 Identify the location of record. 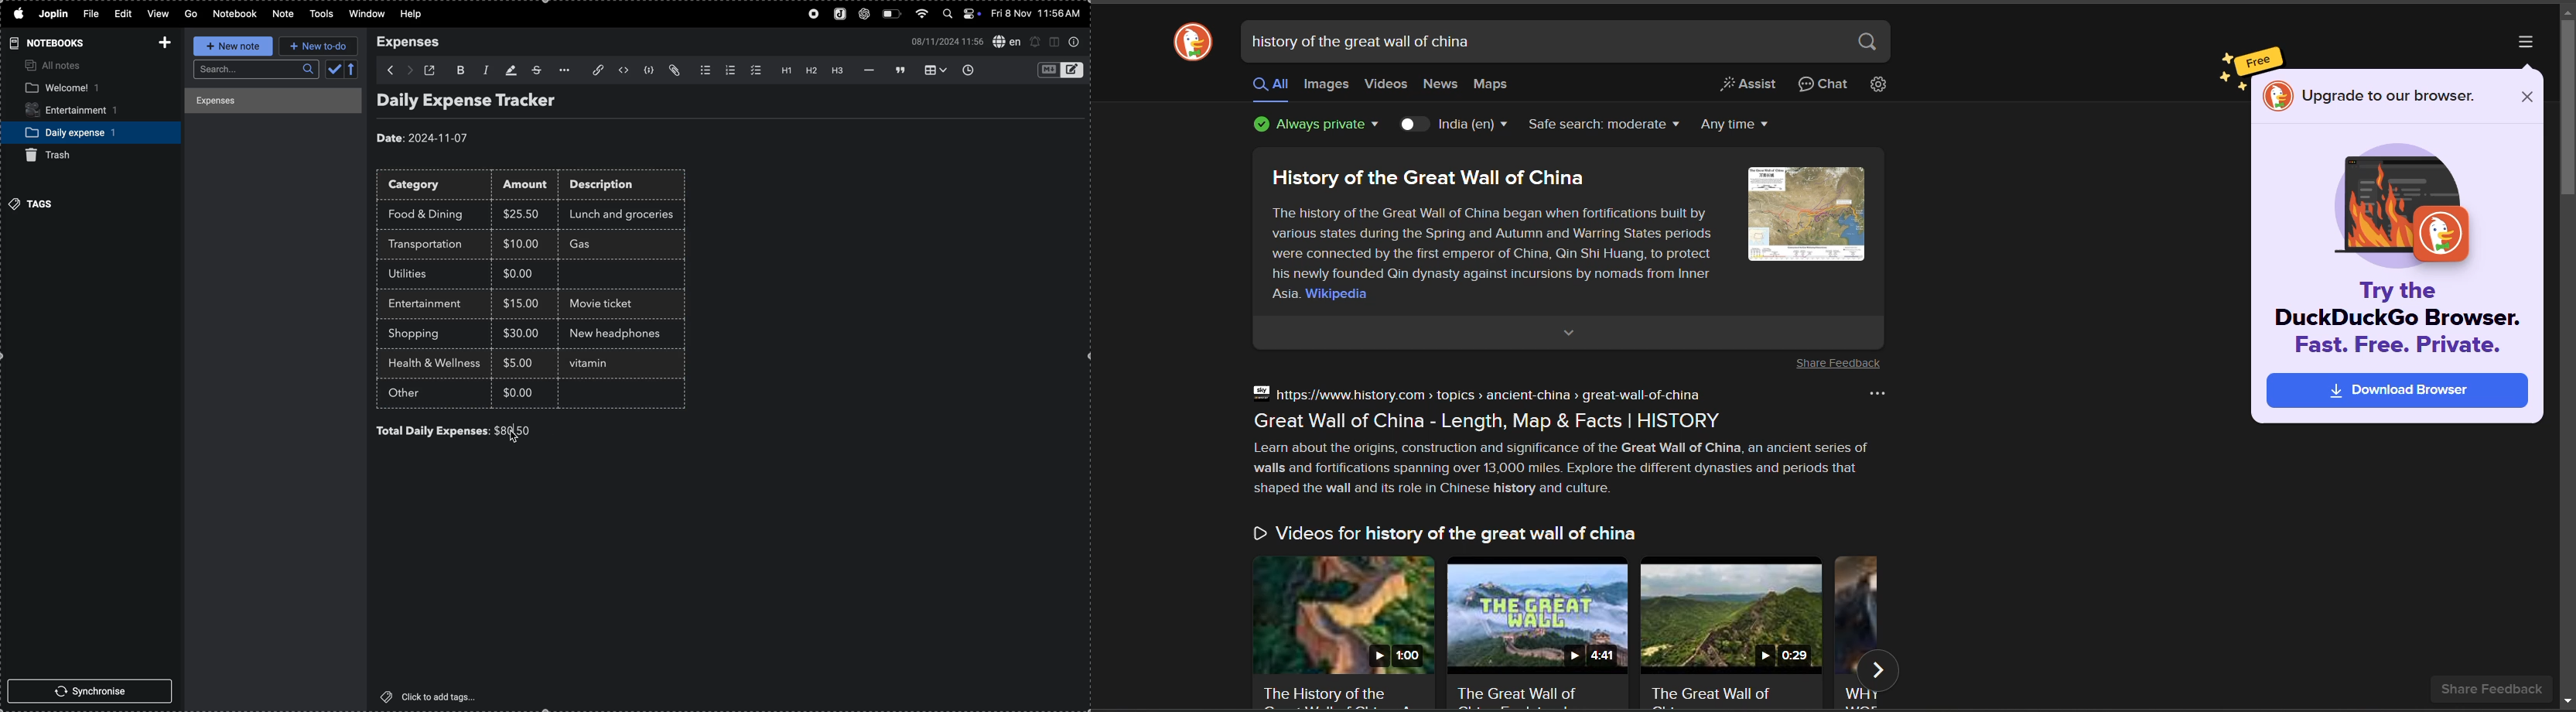
(811, 15).